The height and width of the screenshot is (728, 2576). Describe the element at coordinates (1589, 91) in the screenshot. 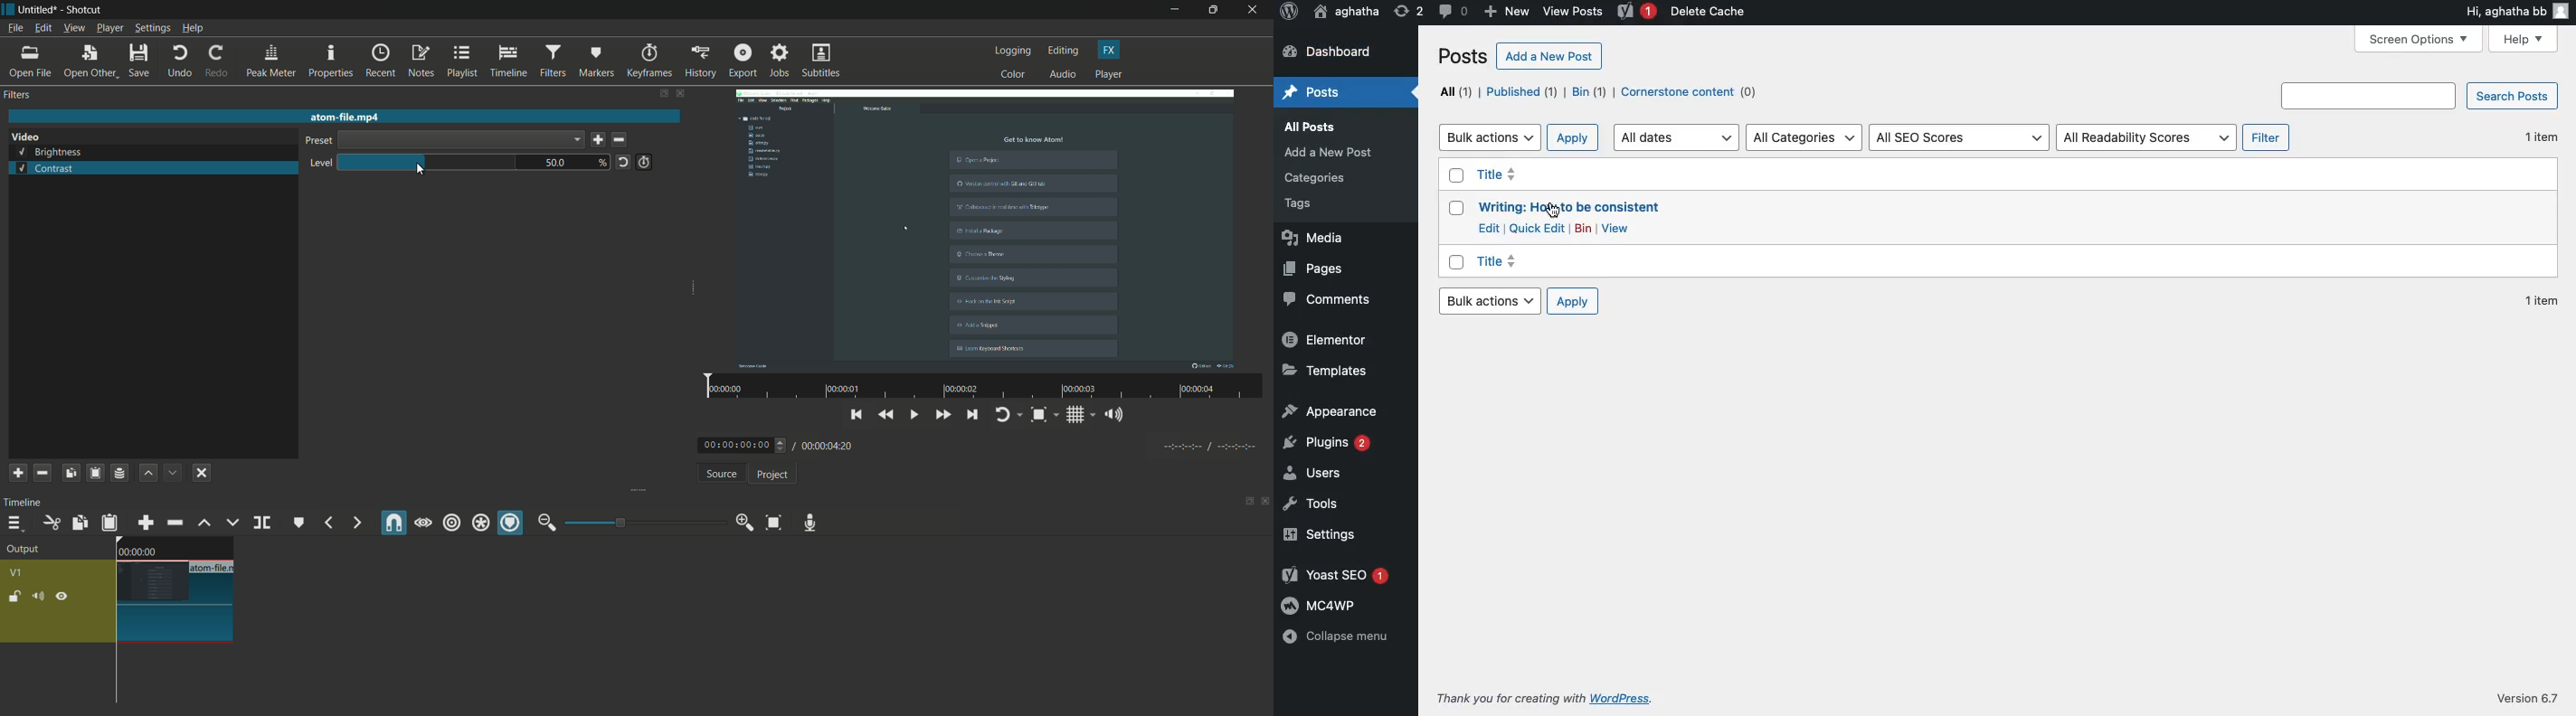

I see `Bin (1)` at that location.